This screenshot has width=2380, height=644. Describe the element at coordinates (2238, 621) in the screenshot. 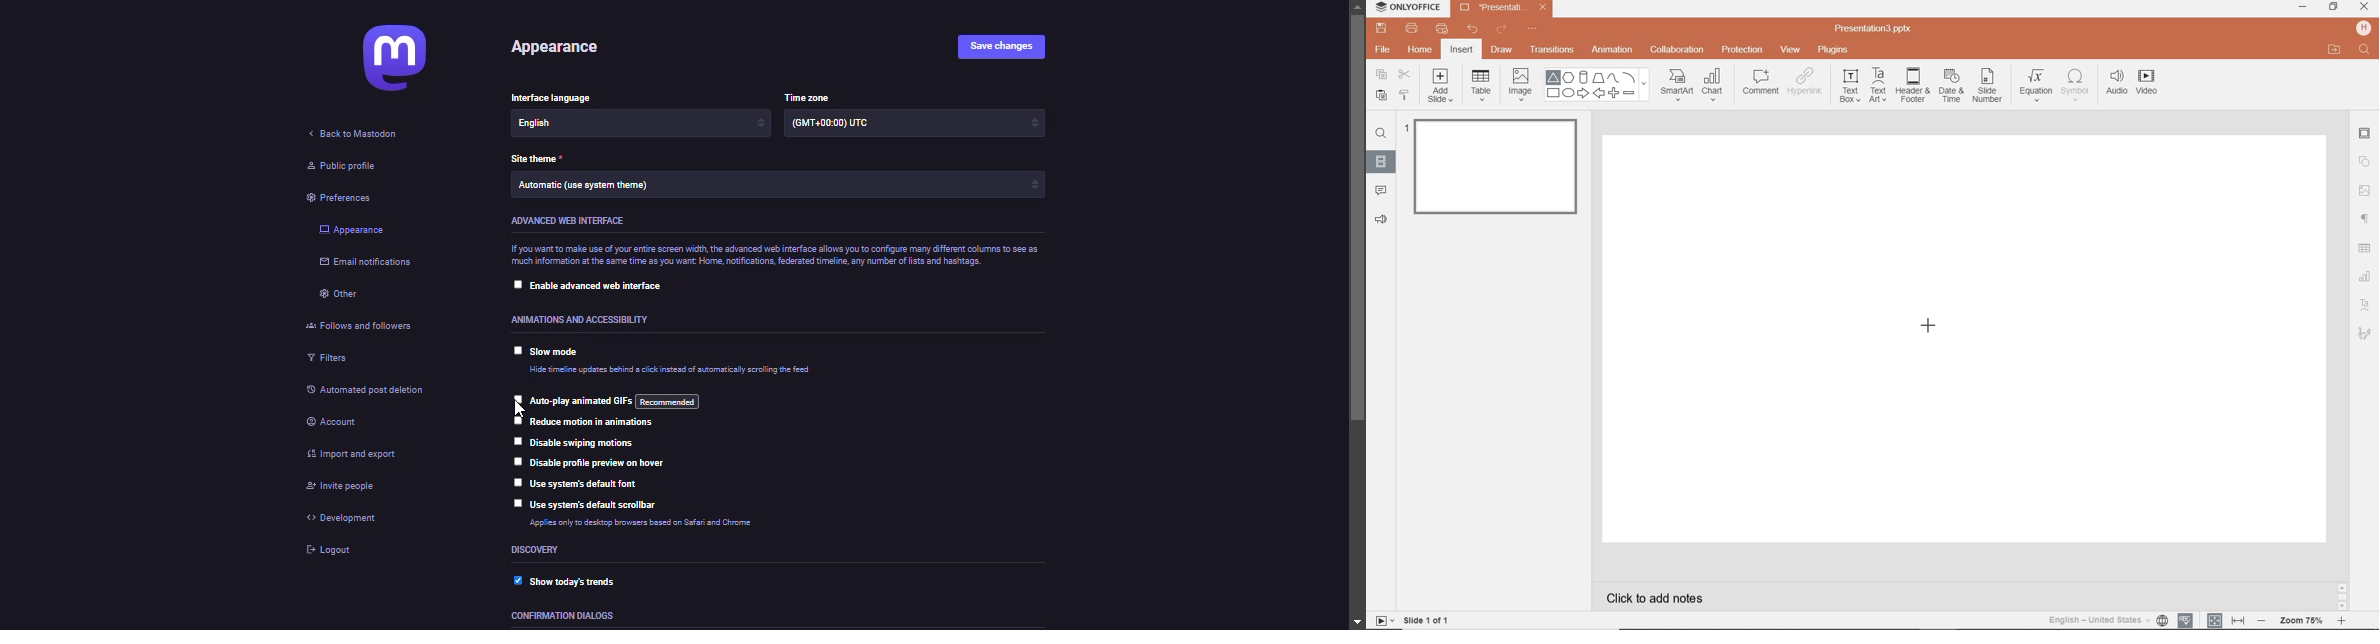

I see `FIT TO WIDTH` at that location.